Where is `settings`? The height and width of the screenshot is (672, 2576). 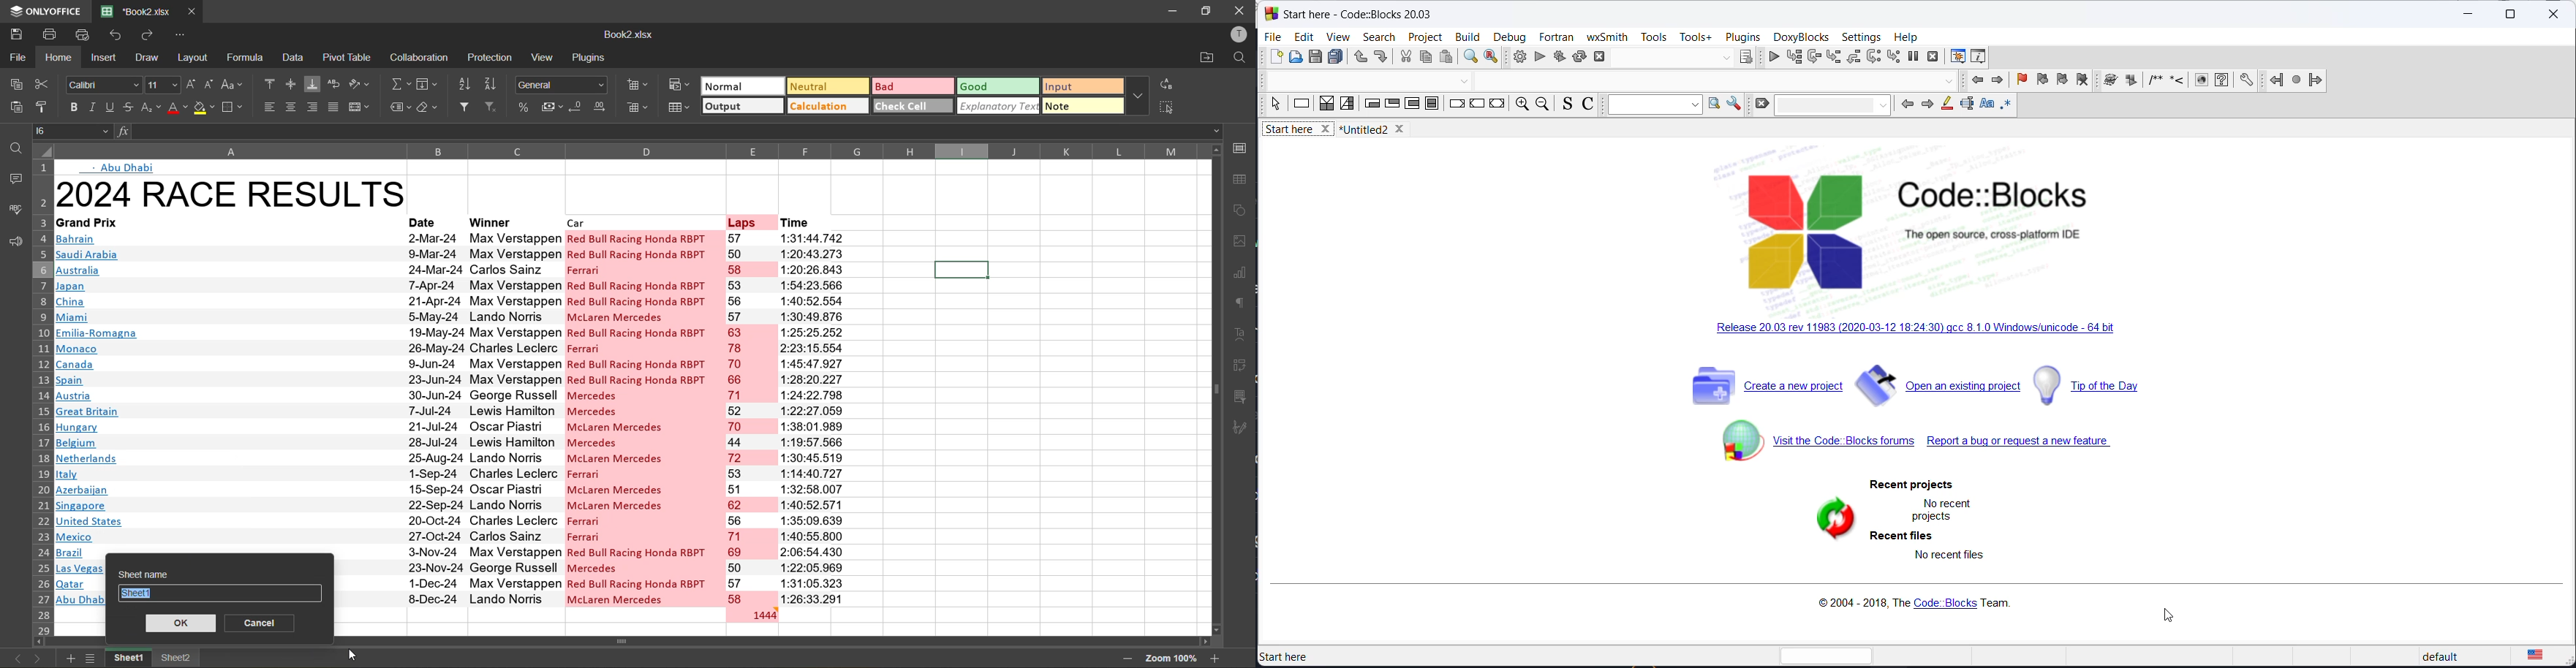
settings is located at coordinates (1863, 37).